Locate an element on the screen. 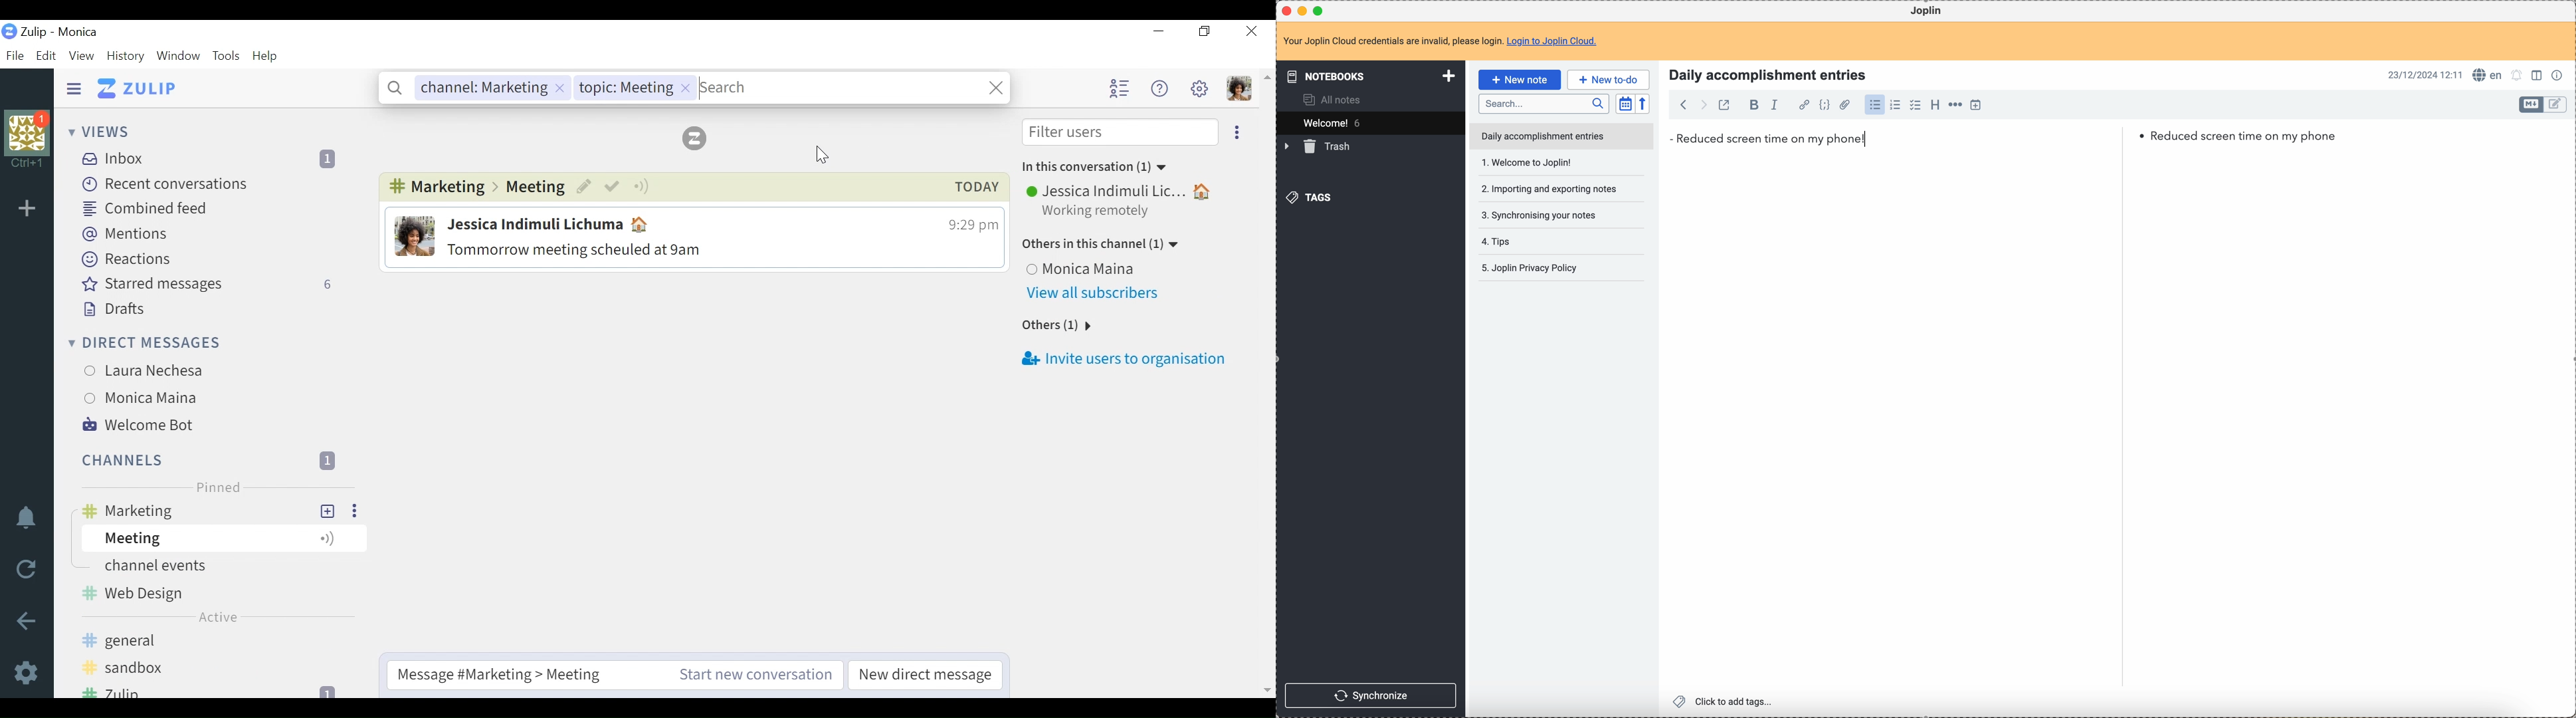  close Joplin is located at coordinates (1288, 11).